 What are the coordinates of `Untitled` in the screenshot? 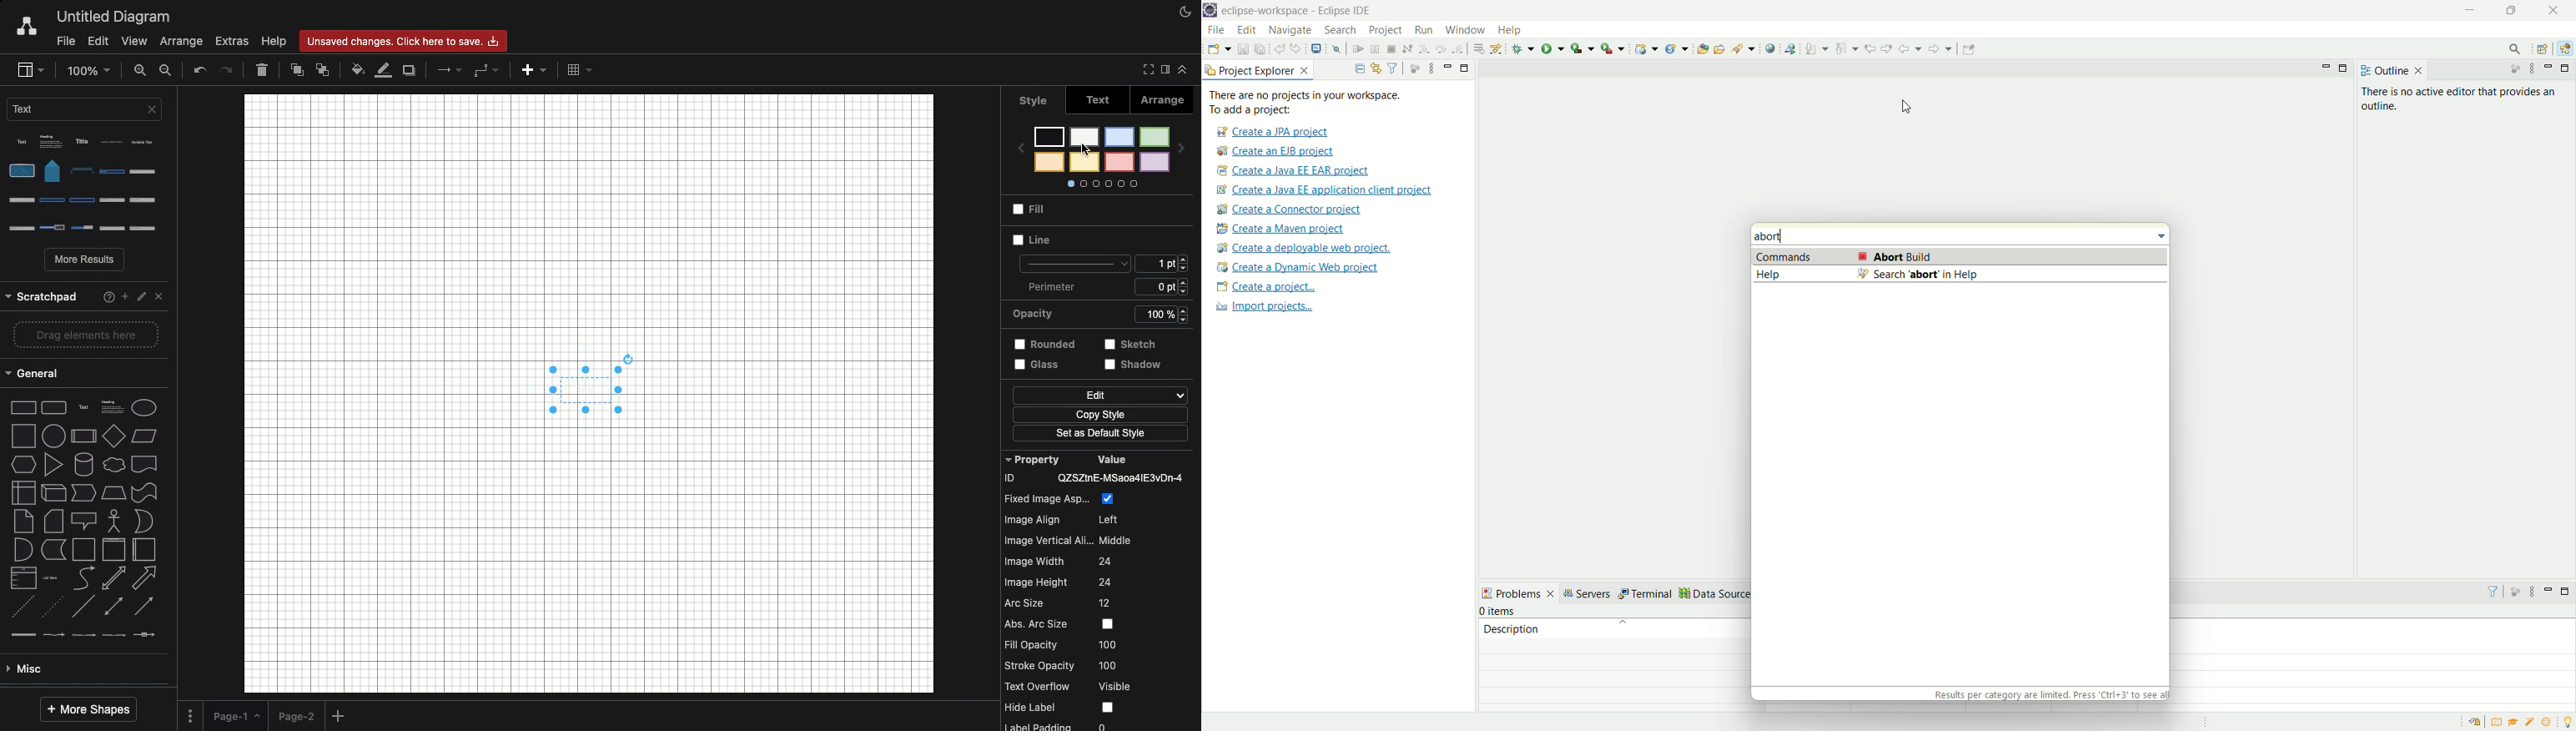 It's located at (114, 18).